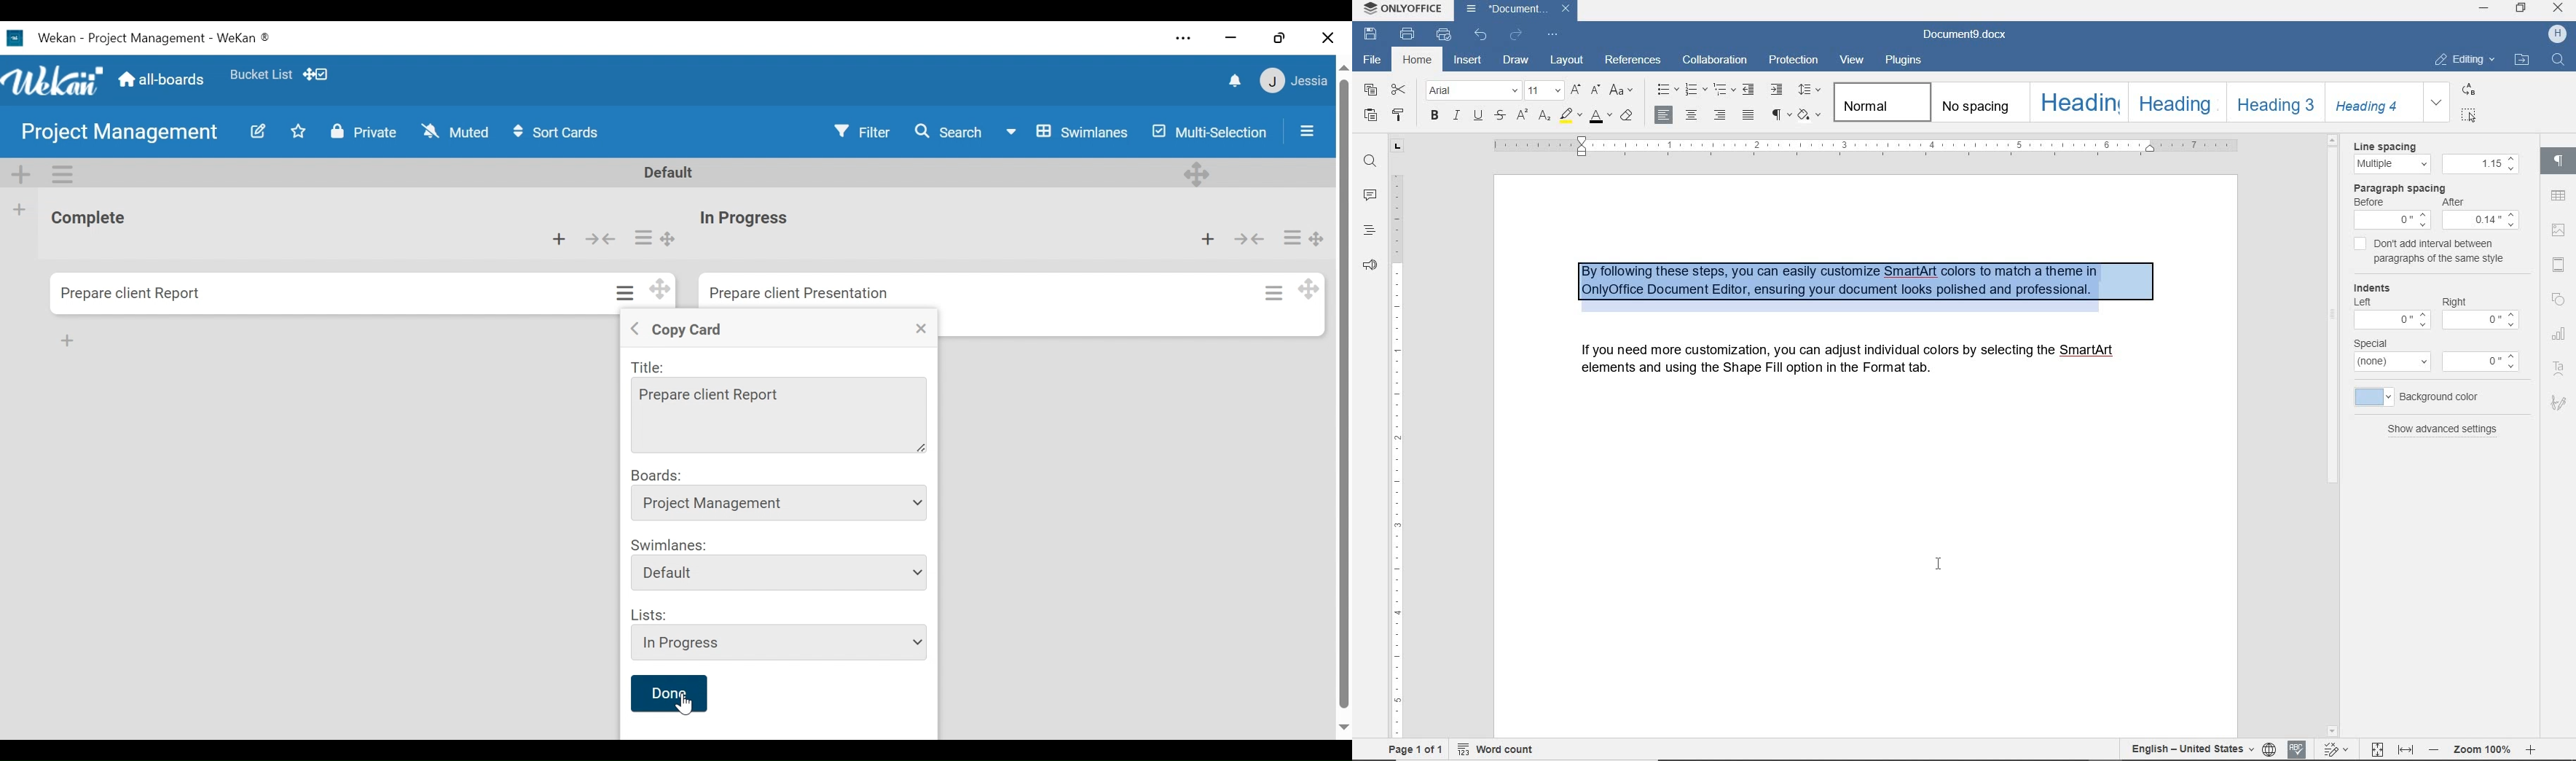 The width and height of the screenshot is (2576, 784). I want to click on Collapse, so click(607, 239).